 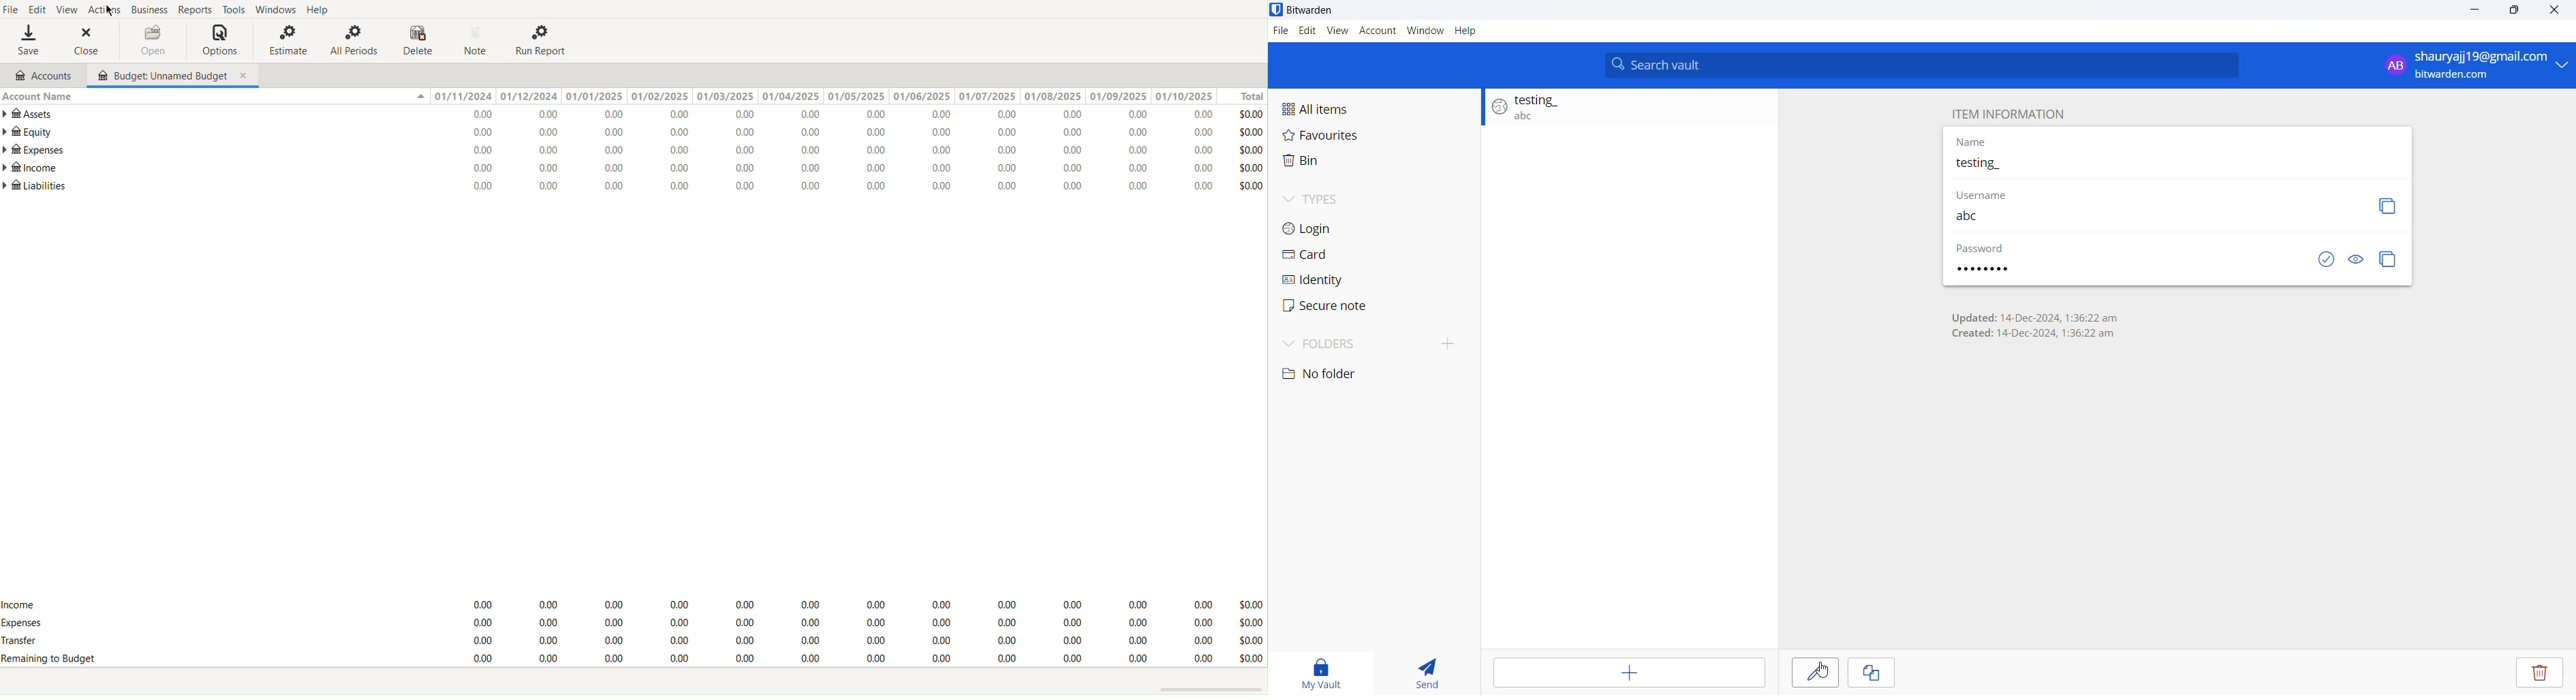 I want to click on All items, so click(x=1373, y=105).